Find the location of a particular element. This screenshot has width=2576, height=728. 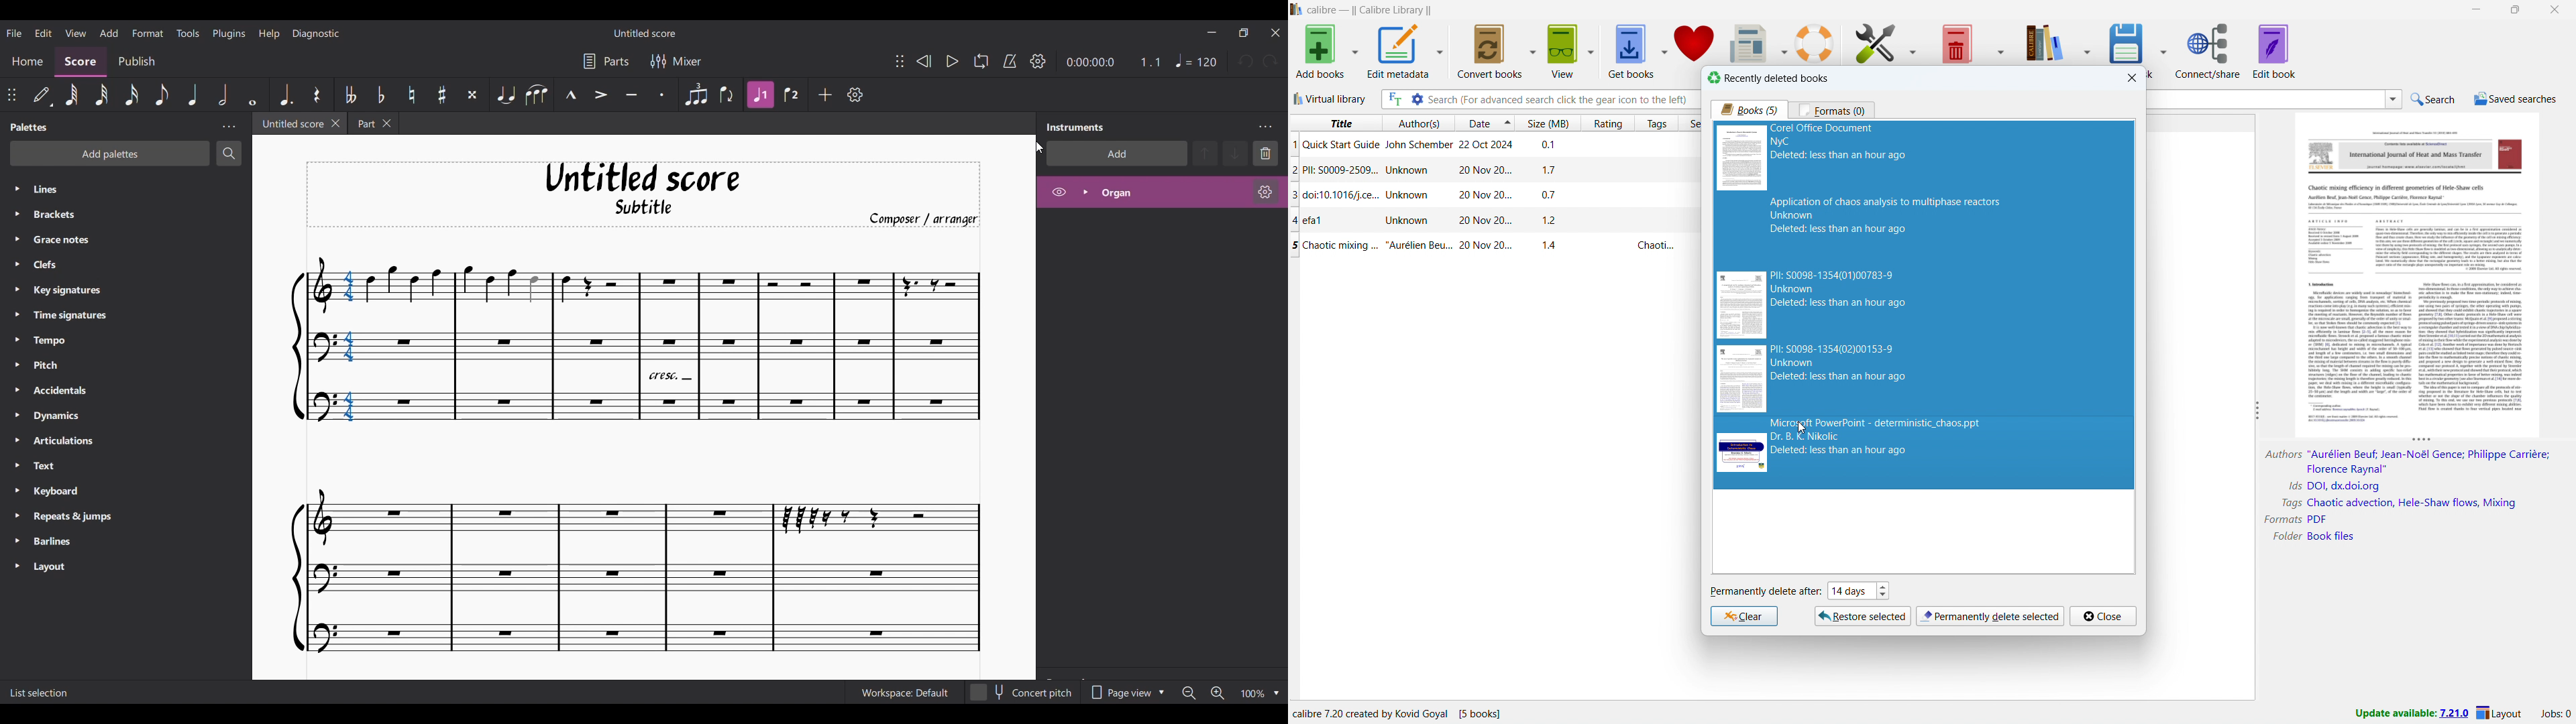

Palette list is located at coordinates (139, 377).